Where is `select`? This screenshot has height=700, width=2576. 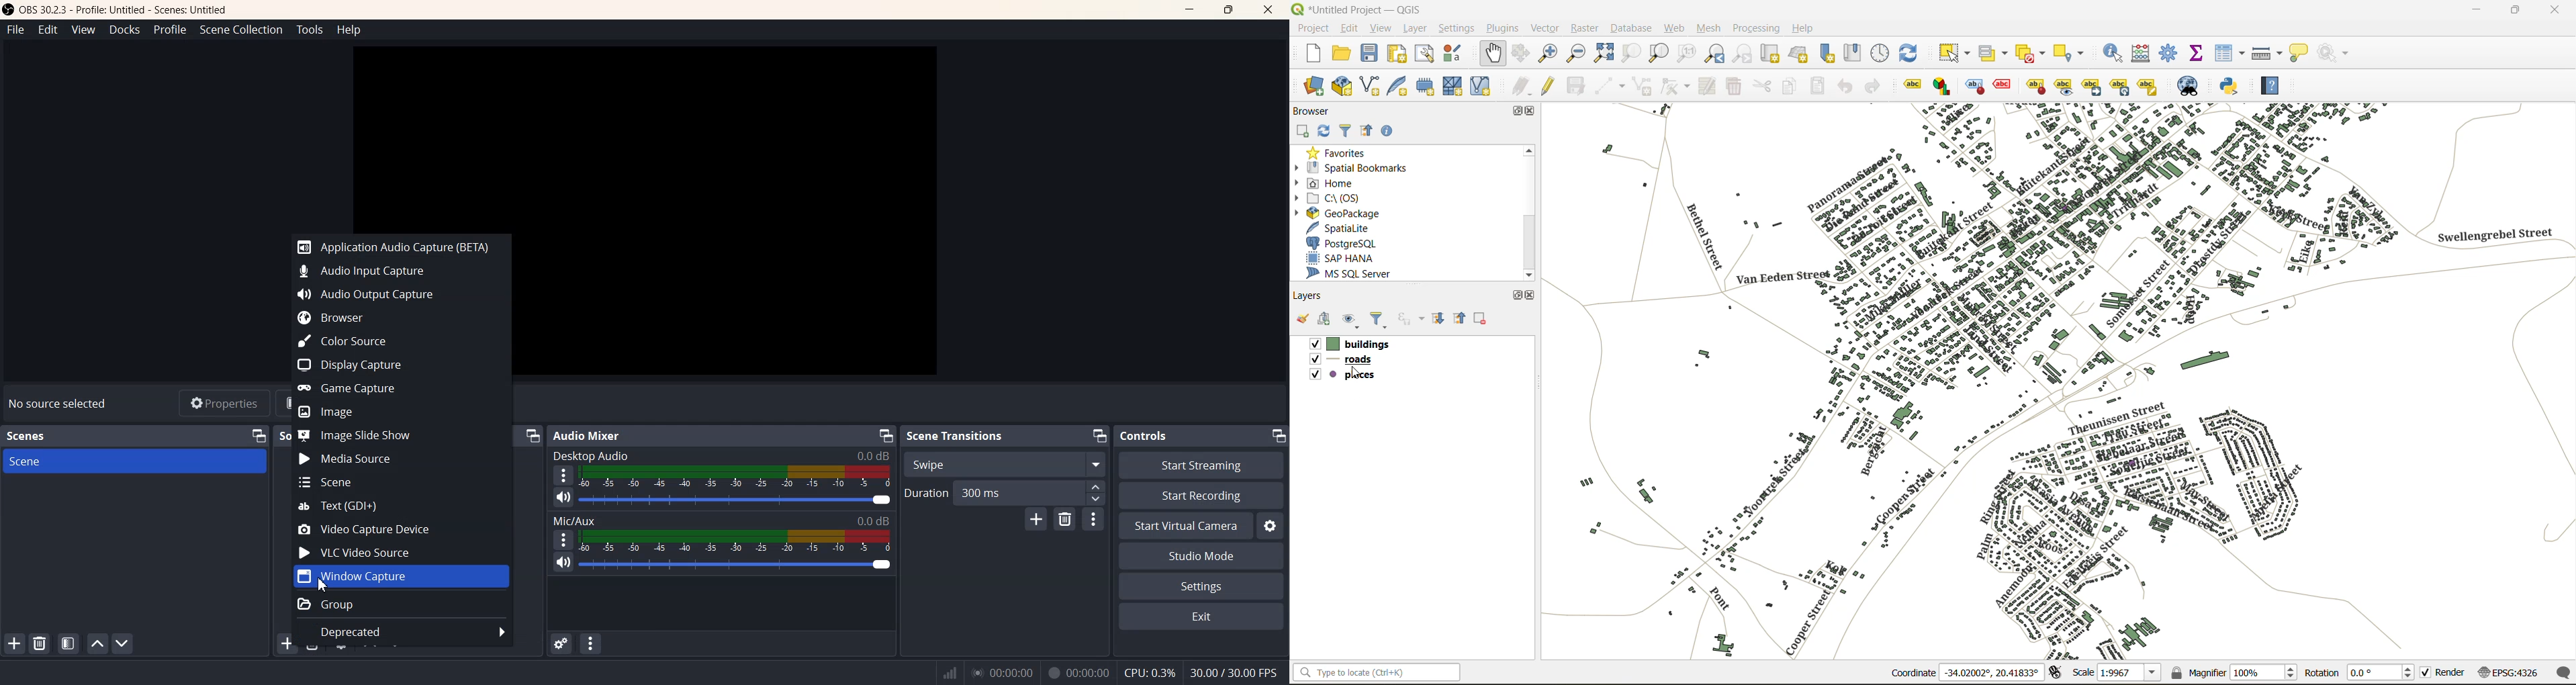
select is located at coordinates (1956, 53).